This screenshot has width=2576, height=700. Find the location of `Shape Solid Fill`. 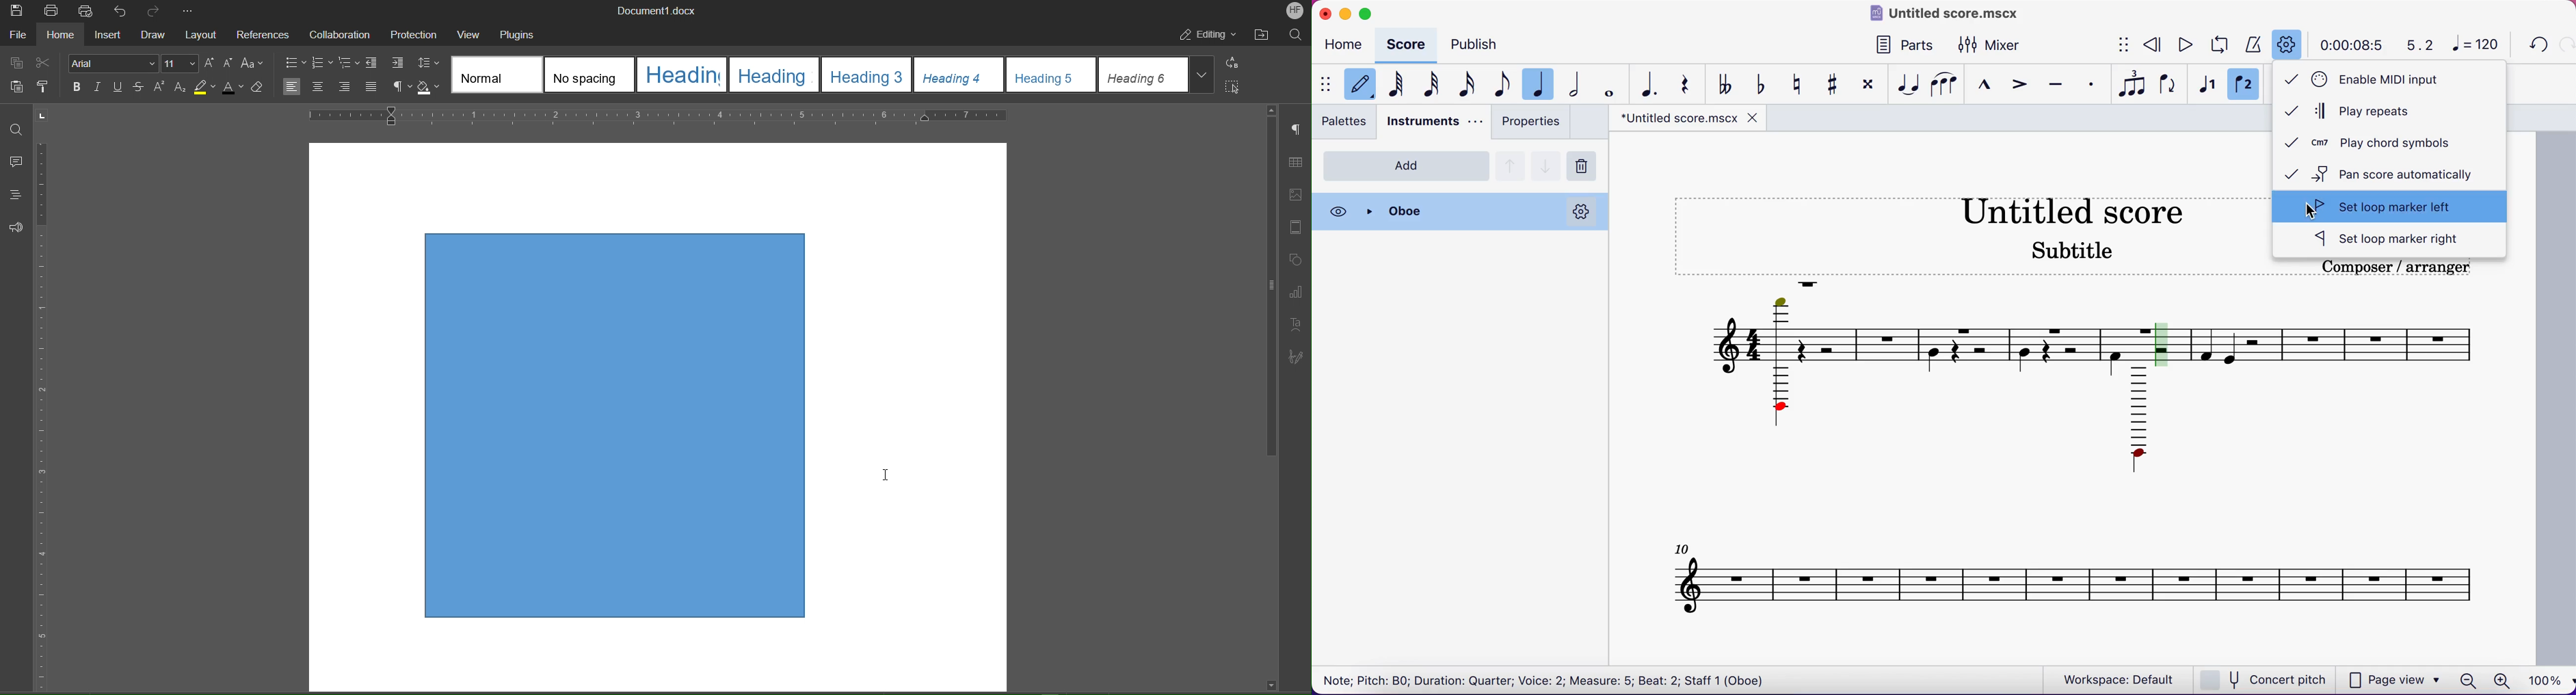

Shape Solid Fill is located at coordinates (605, 427).